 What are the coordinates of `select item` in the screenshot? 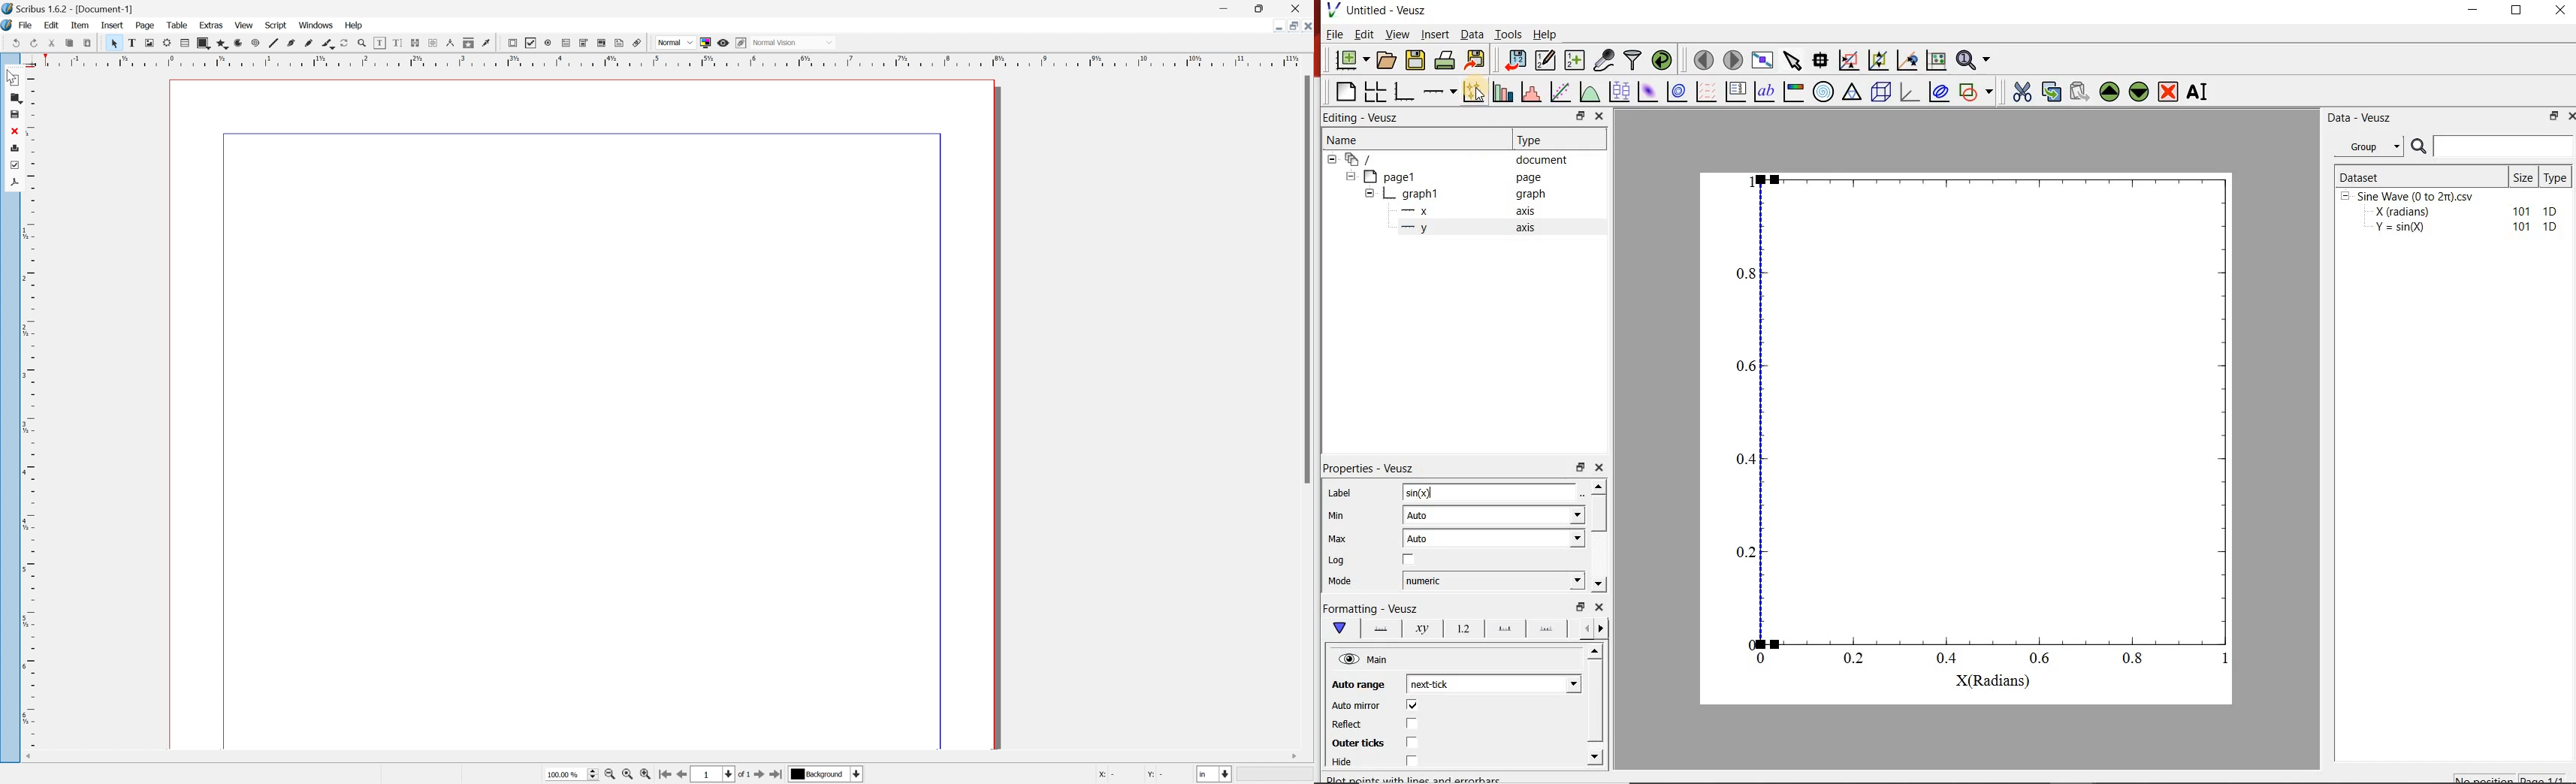 It's located at (237, 43).